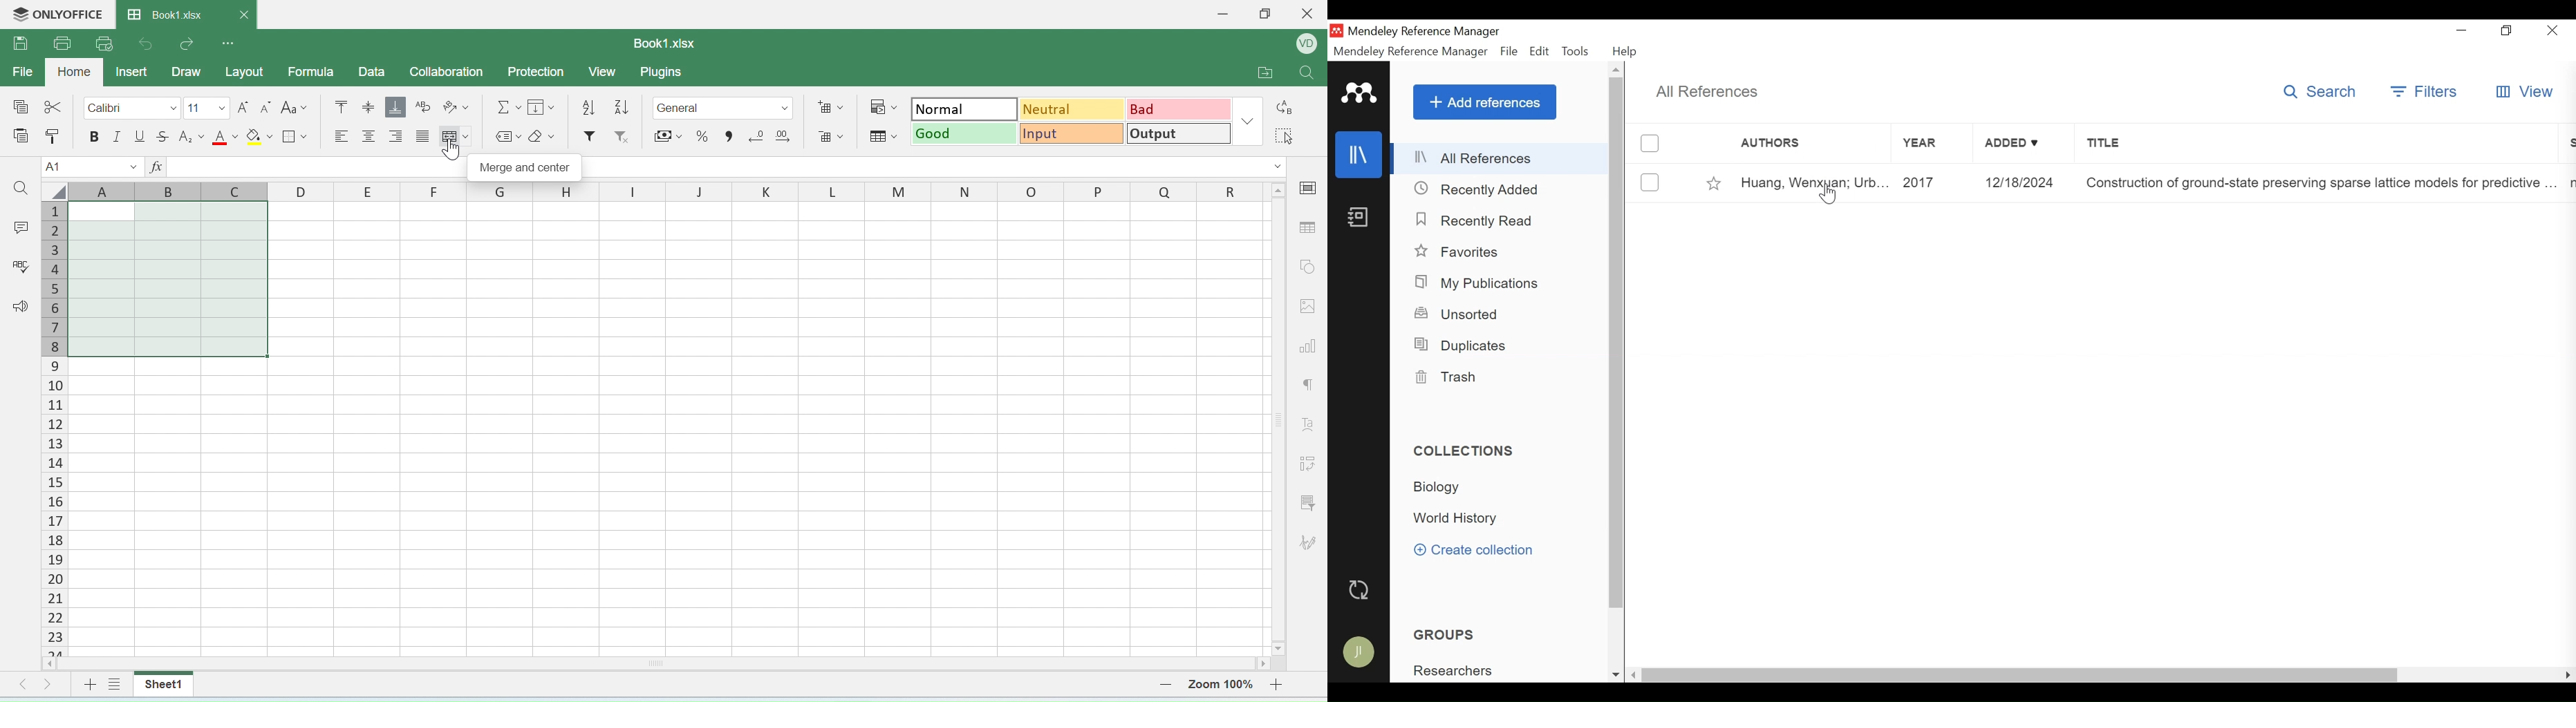 The image size is (2576, 728). Describe the element at coordinates (1265, 75) in the screenshot. I see `open folder` at that location.